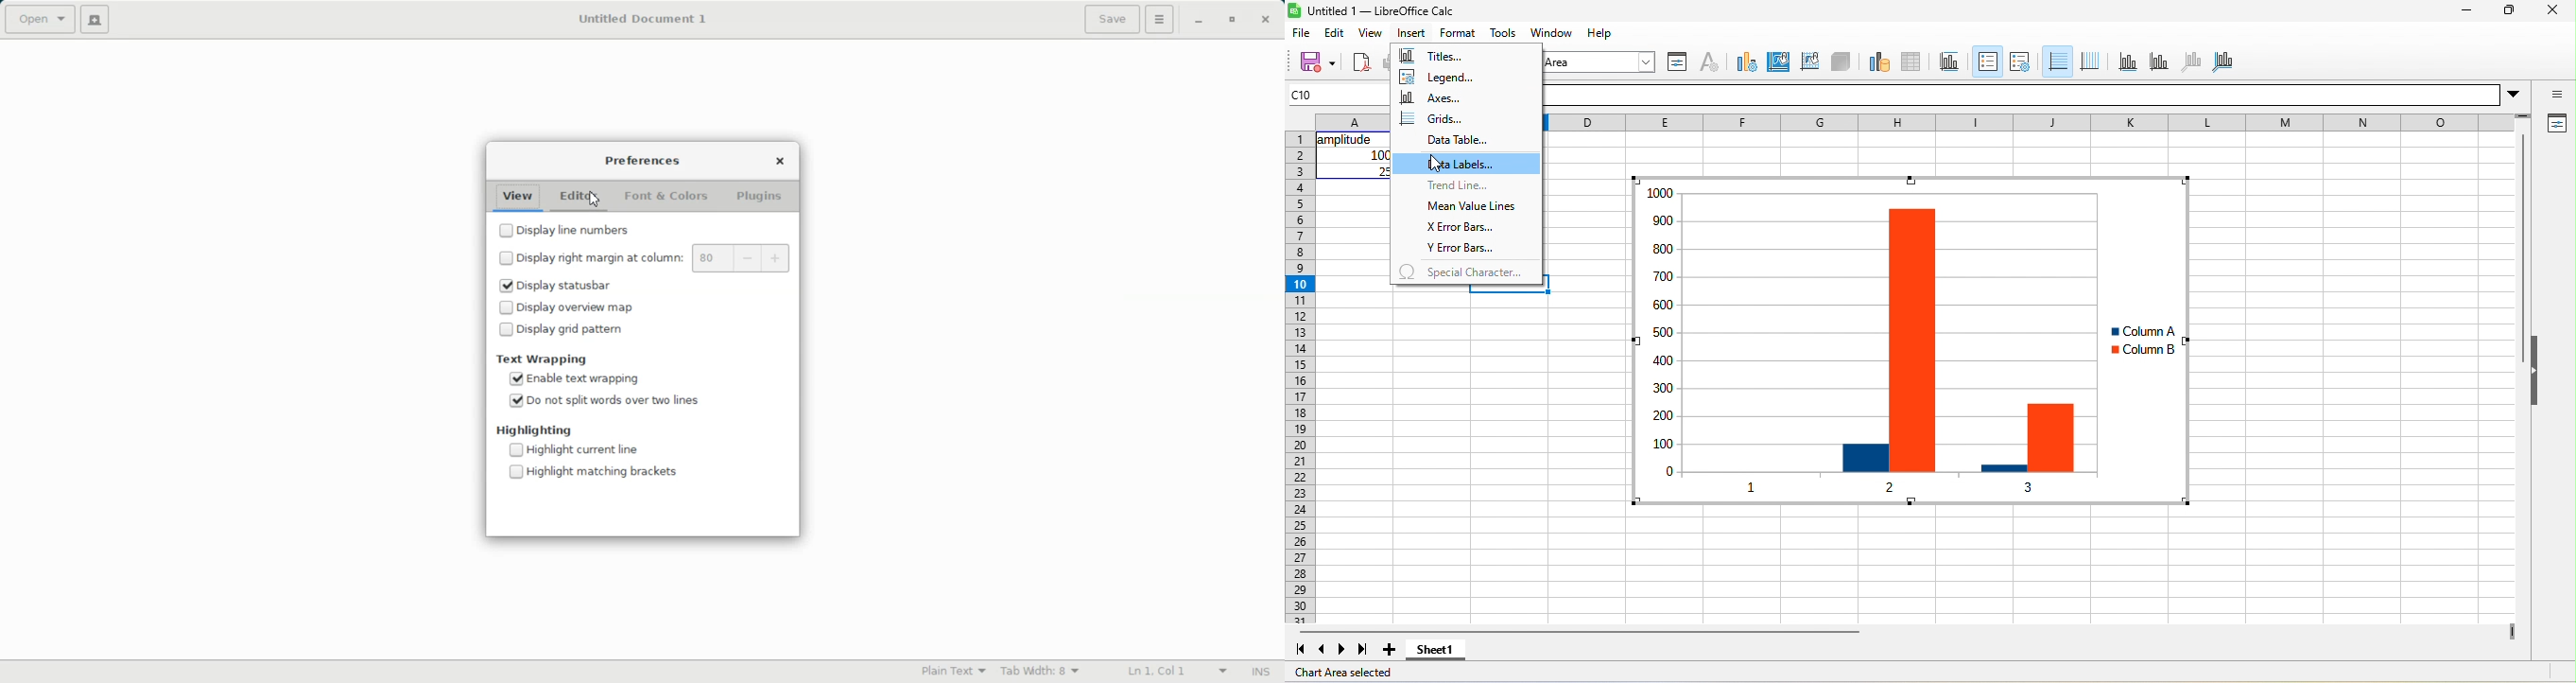 The width and height of the screenshot is (2576, 700). What do you see at coordinates (2551, 12) in the screenshot?
I see `close` at bounding box center [2551, 12].